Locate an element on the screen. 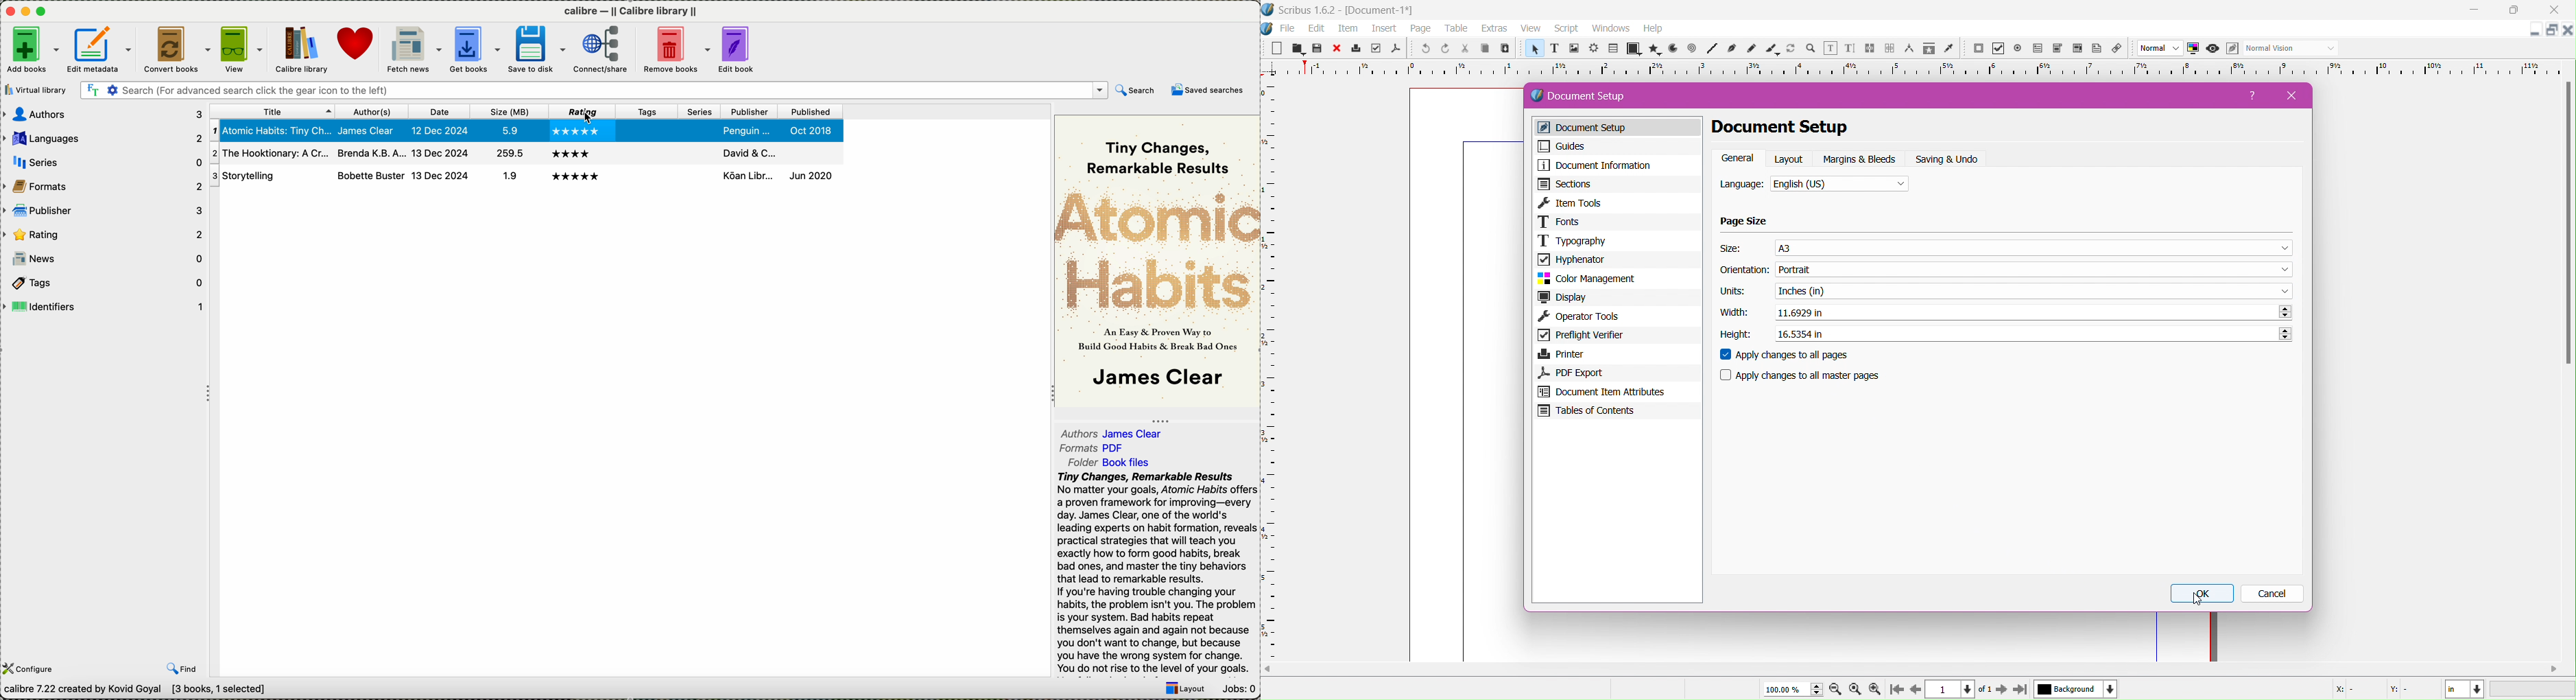 The width and height of the screenshot is (2576, 700). Document Information is located at coordinates (1616, 165).